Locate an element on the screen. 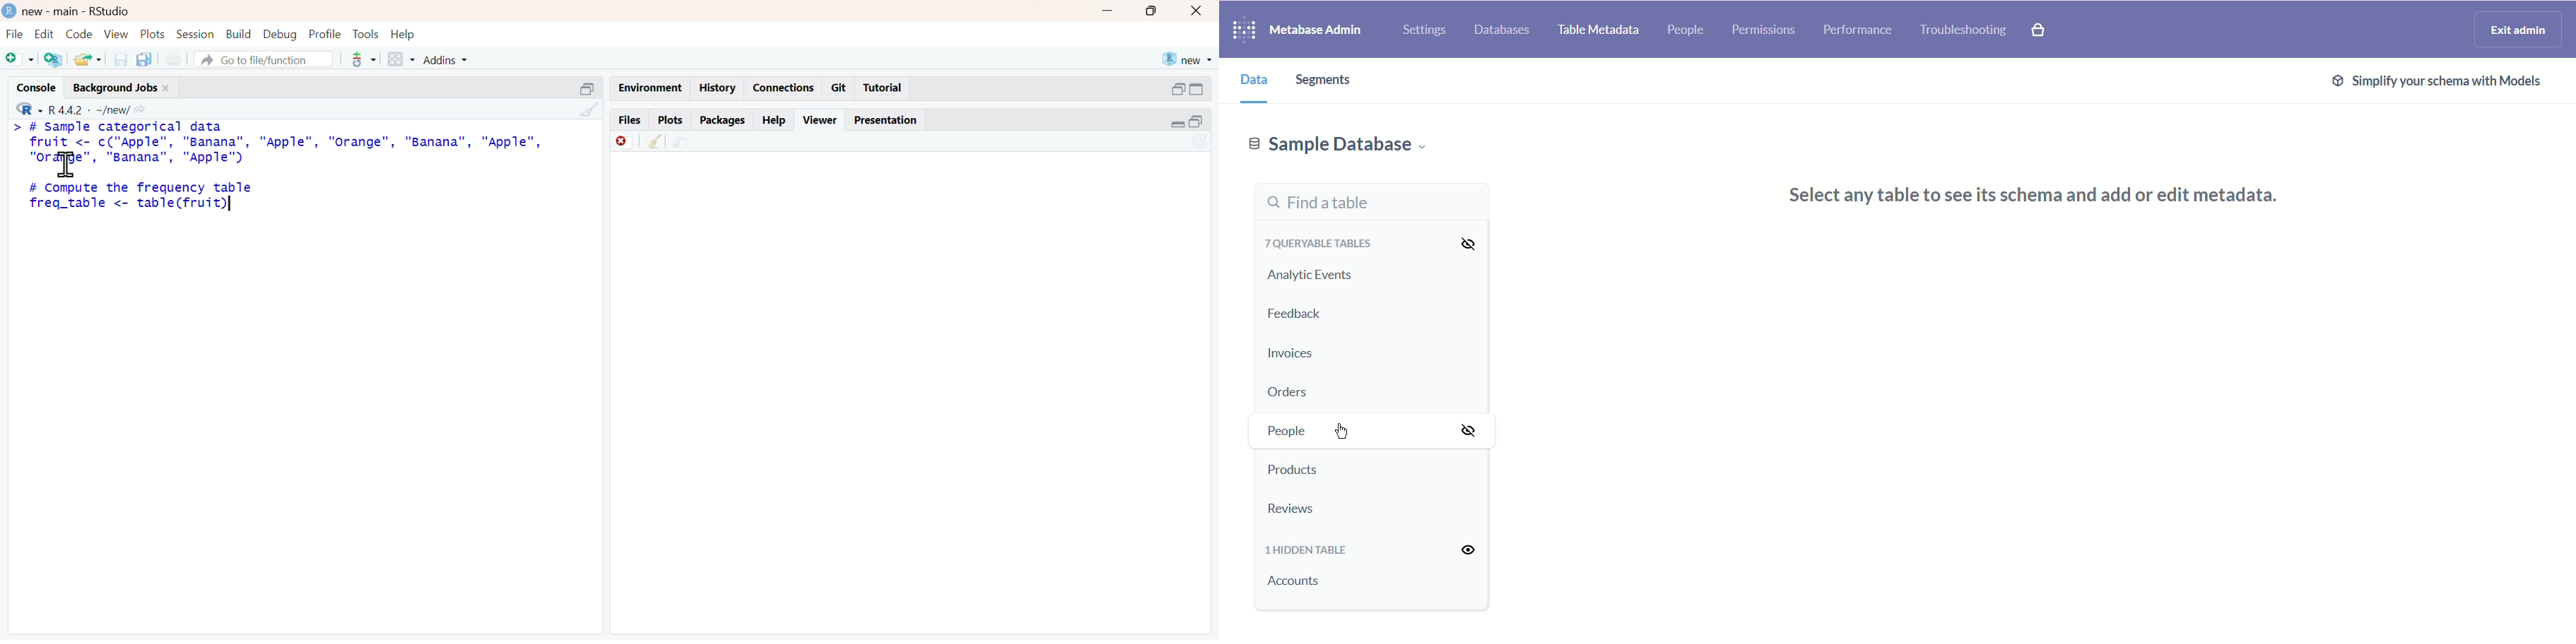  print new file is located at coordinates (175, 60).